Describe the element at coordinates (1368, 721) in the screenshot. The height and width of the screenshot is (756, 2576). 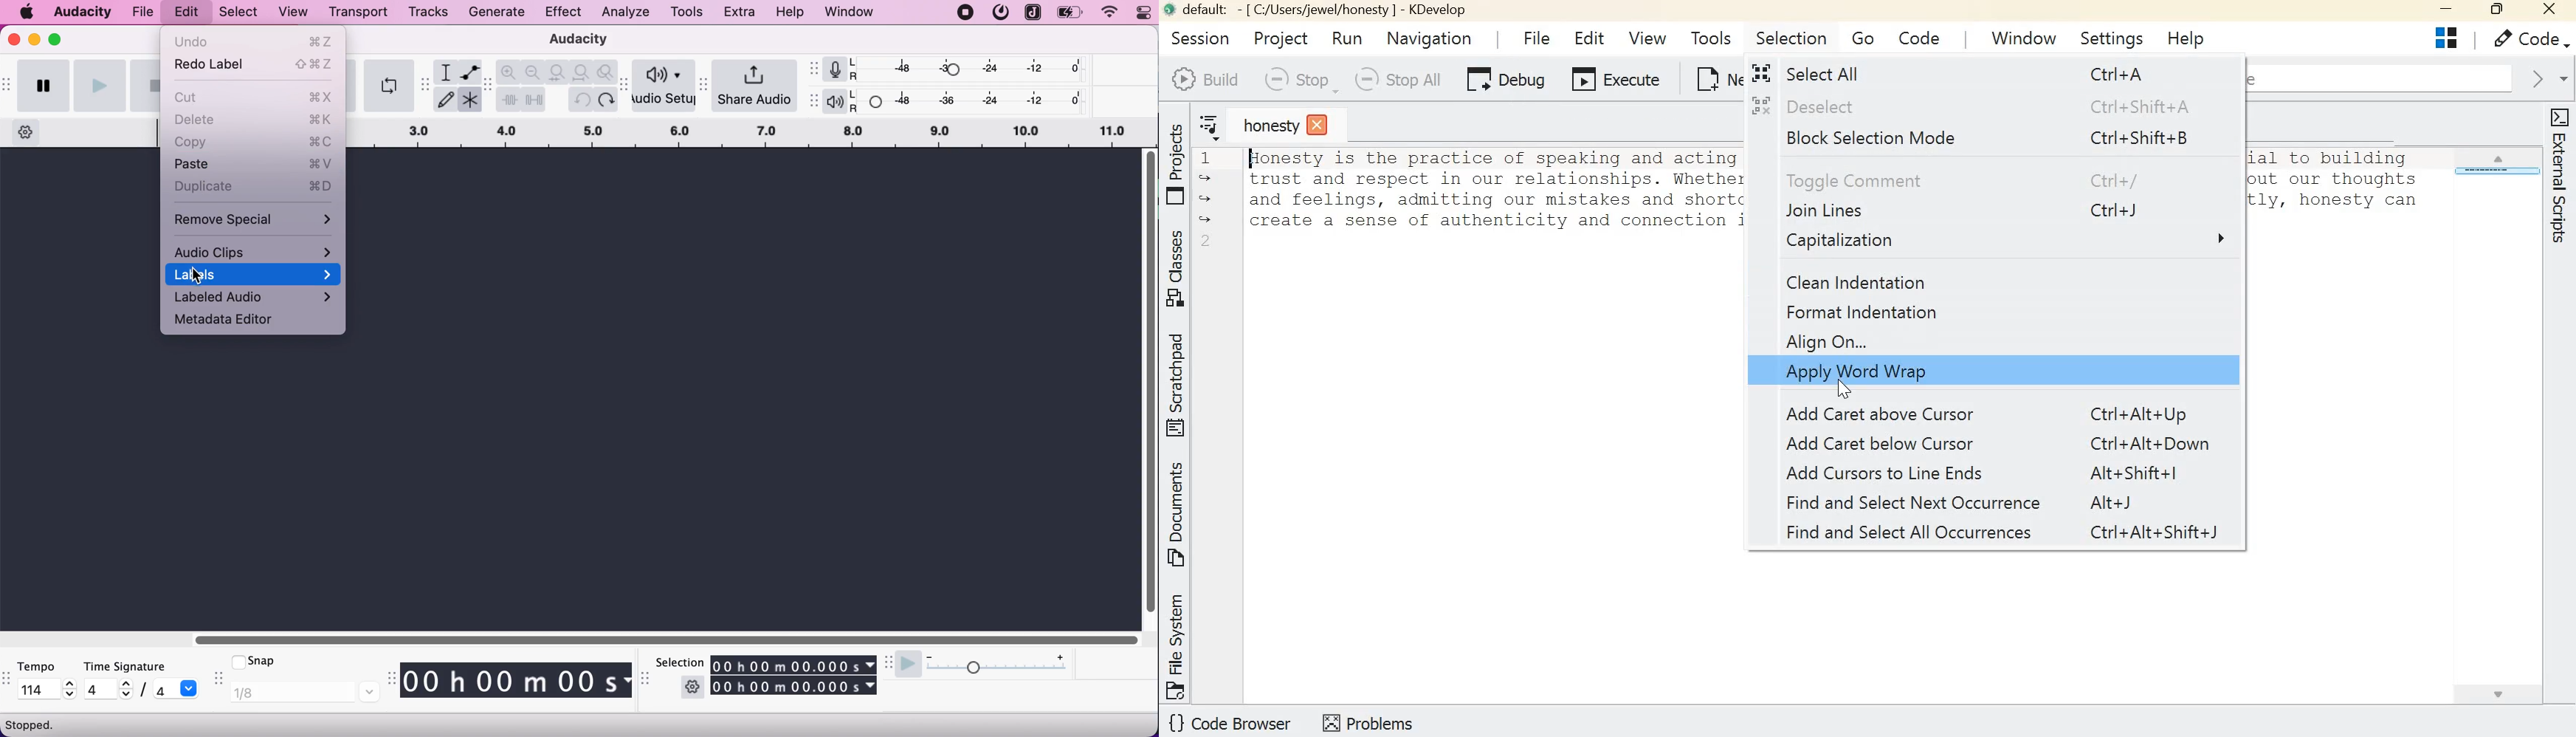
I see `Toggle 'problems' tool view` at that location.